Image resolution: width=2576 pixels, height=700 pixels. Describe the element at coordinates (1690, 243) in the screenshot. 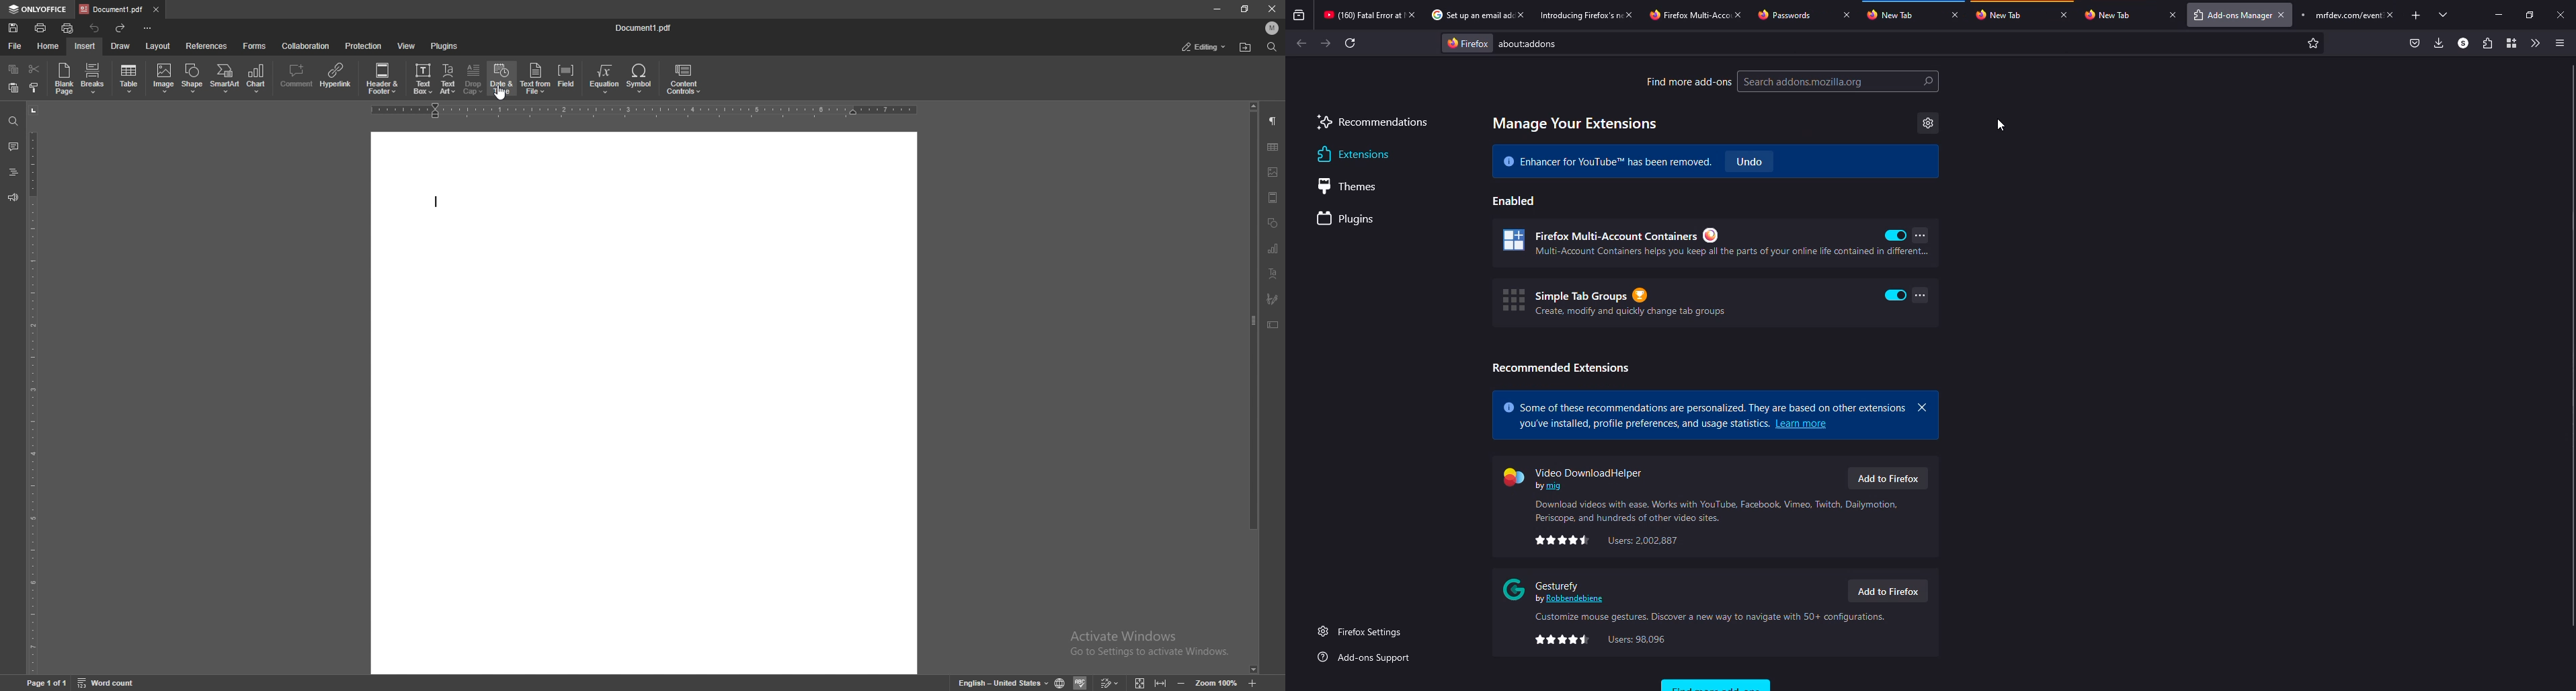

I see `multi-account` at that location.